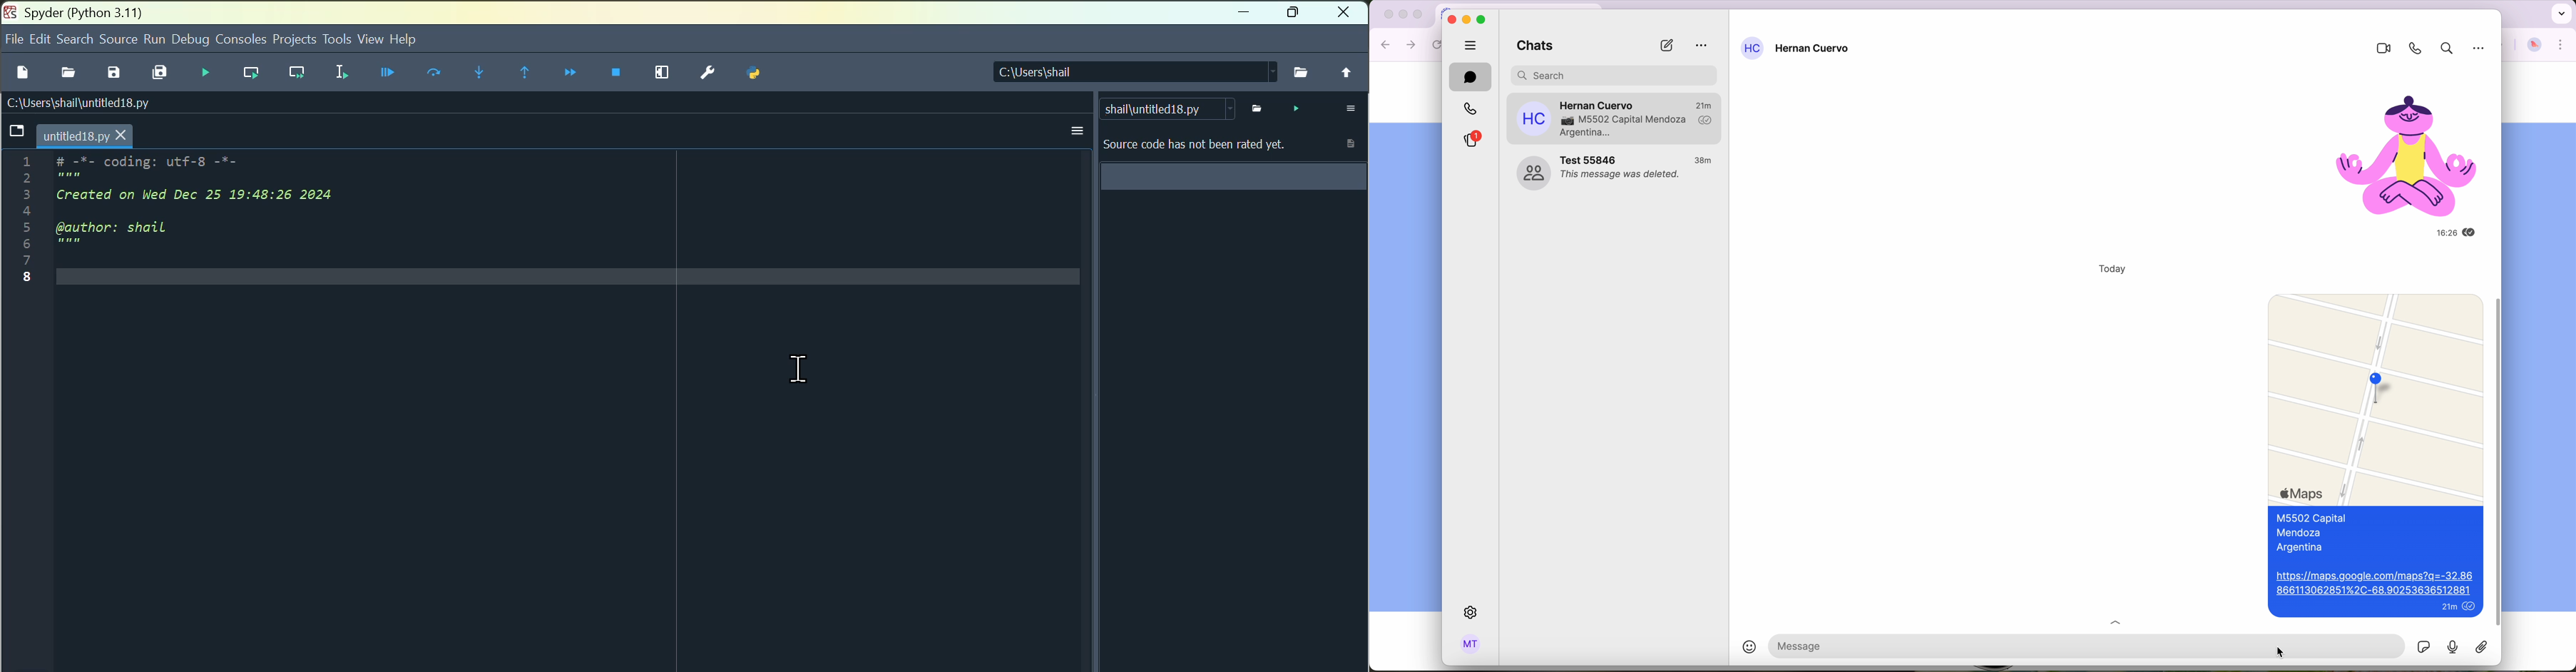 The height and width of the screenshot is (672, 2576). Describe the element at coordinates (2535, 46) in the screenshot. I see `profile picture` at that location.